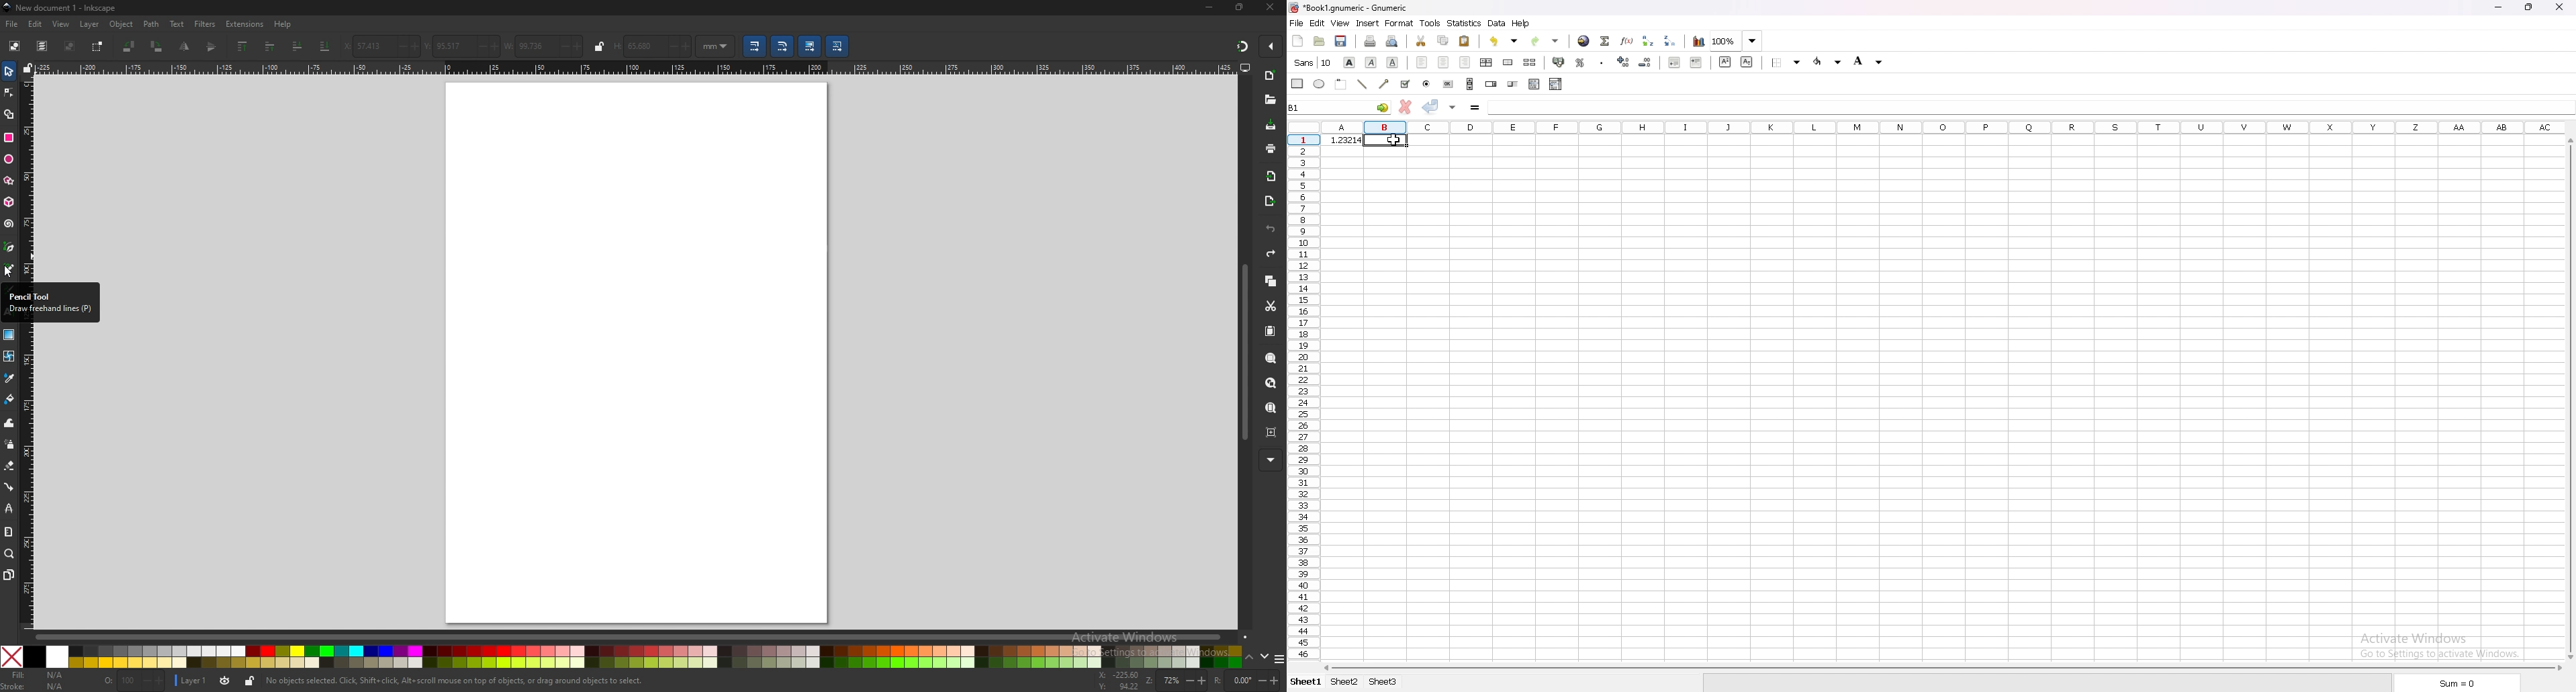 Image resolution: width=2576 pixels, height=700 pixels. I want to click on arrowed line, so click(1384, 83).